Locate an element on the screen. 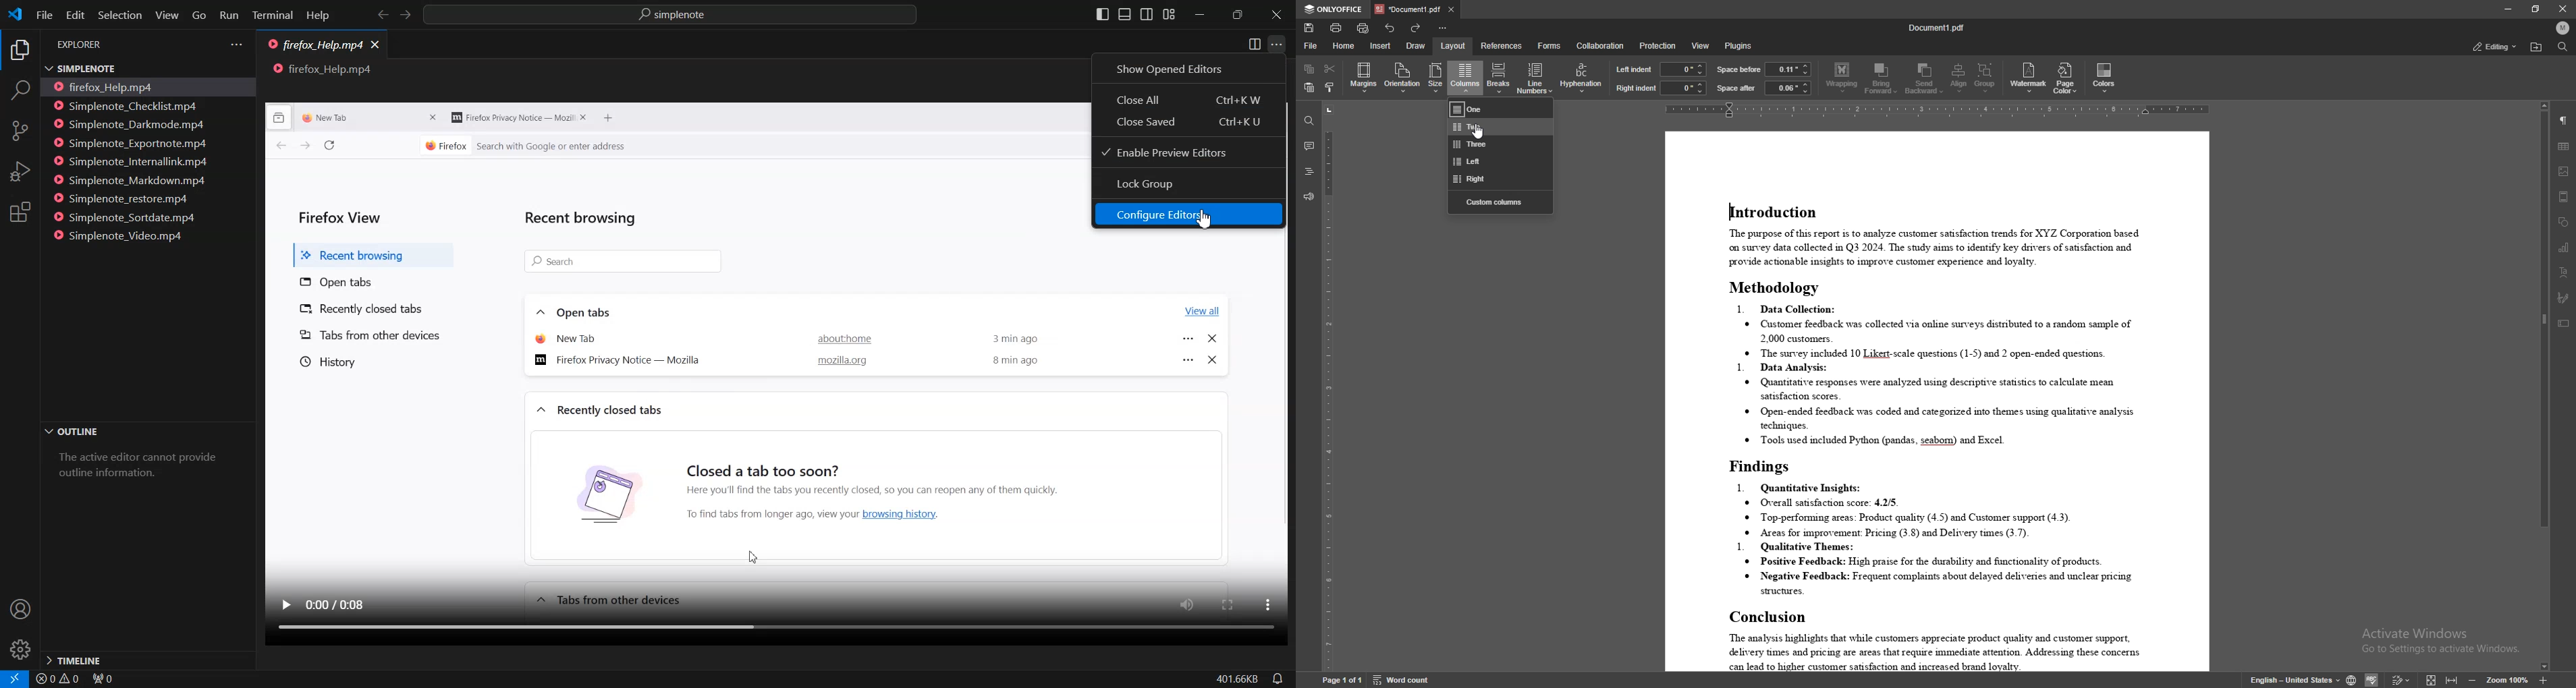 Image resolution: width=2576 pixels, height=700 pixels. references is located at coordinates (1501, 45).